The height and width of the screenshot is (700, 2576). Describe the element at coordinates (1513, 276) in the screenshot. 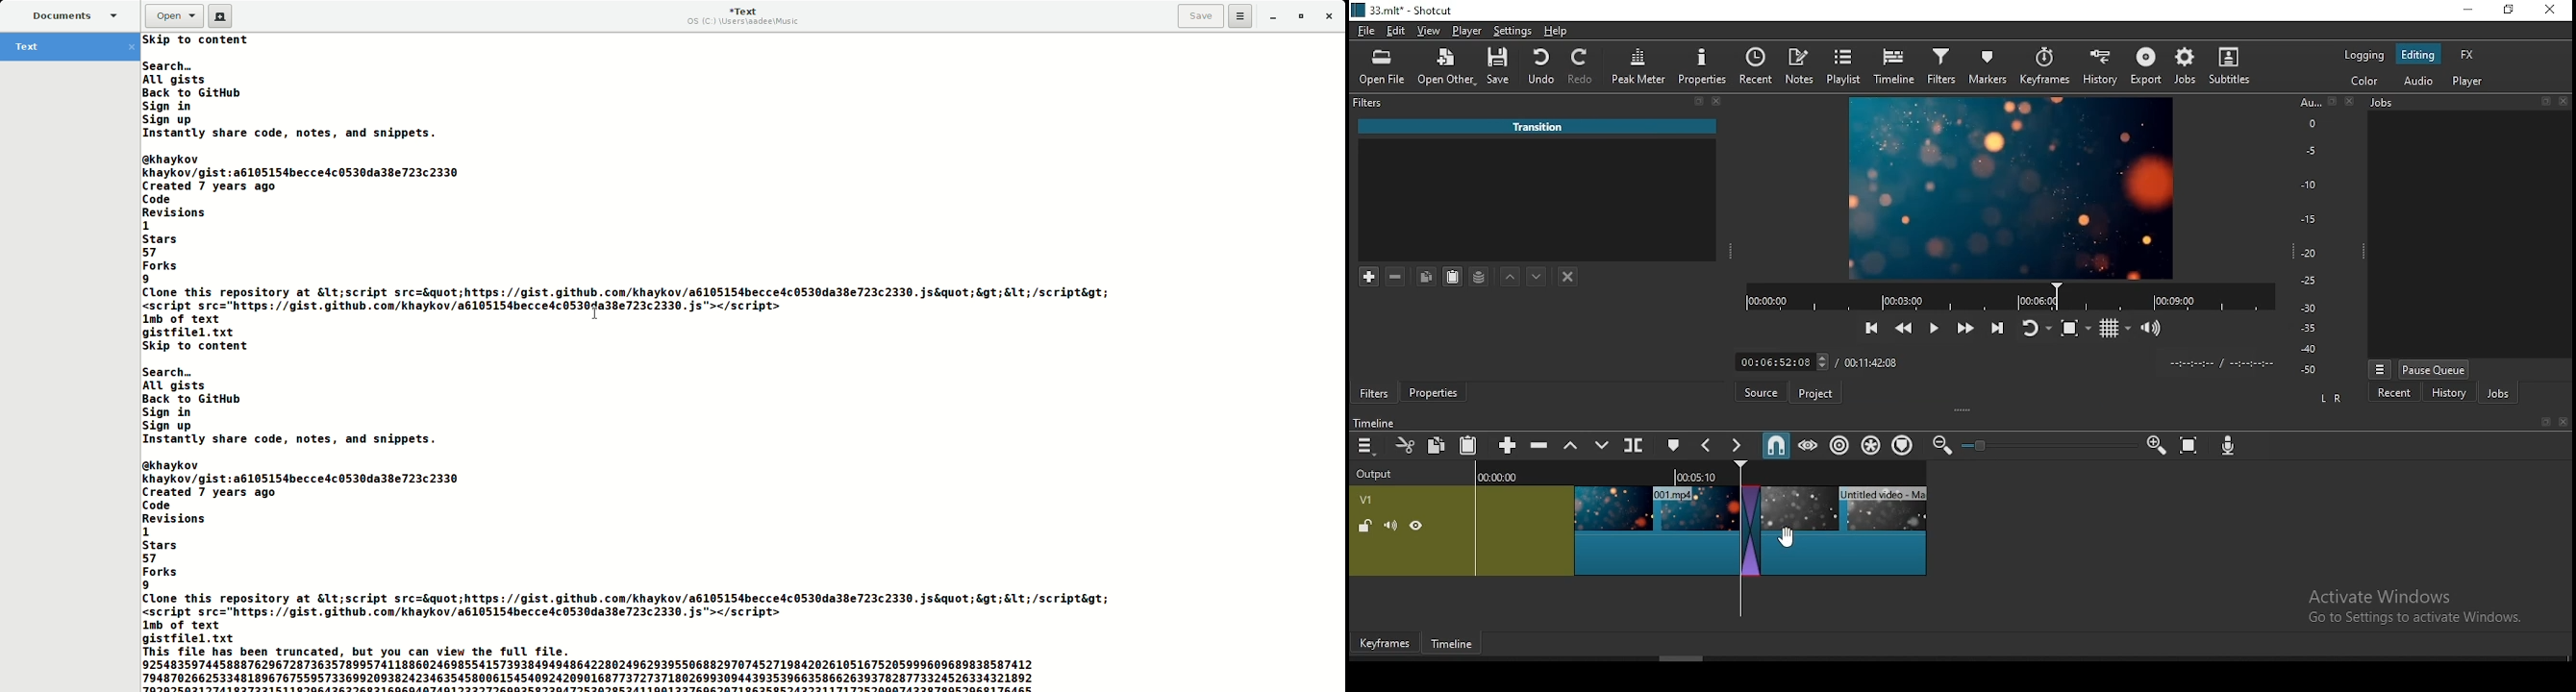

I see `move filter up` at that location.